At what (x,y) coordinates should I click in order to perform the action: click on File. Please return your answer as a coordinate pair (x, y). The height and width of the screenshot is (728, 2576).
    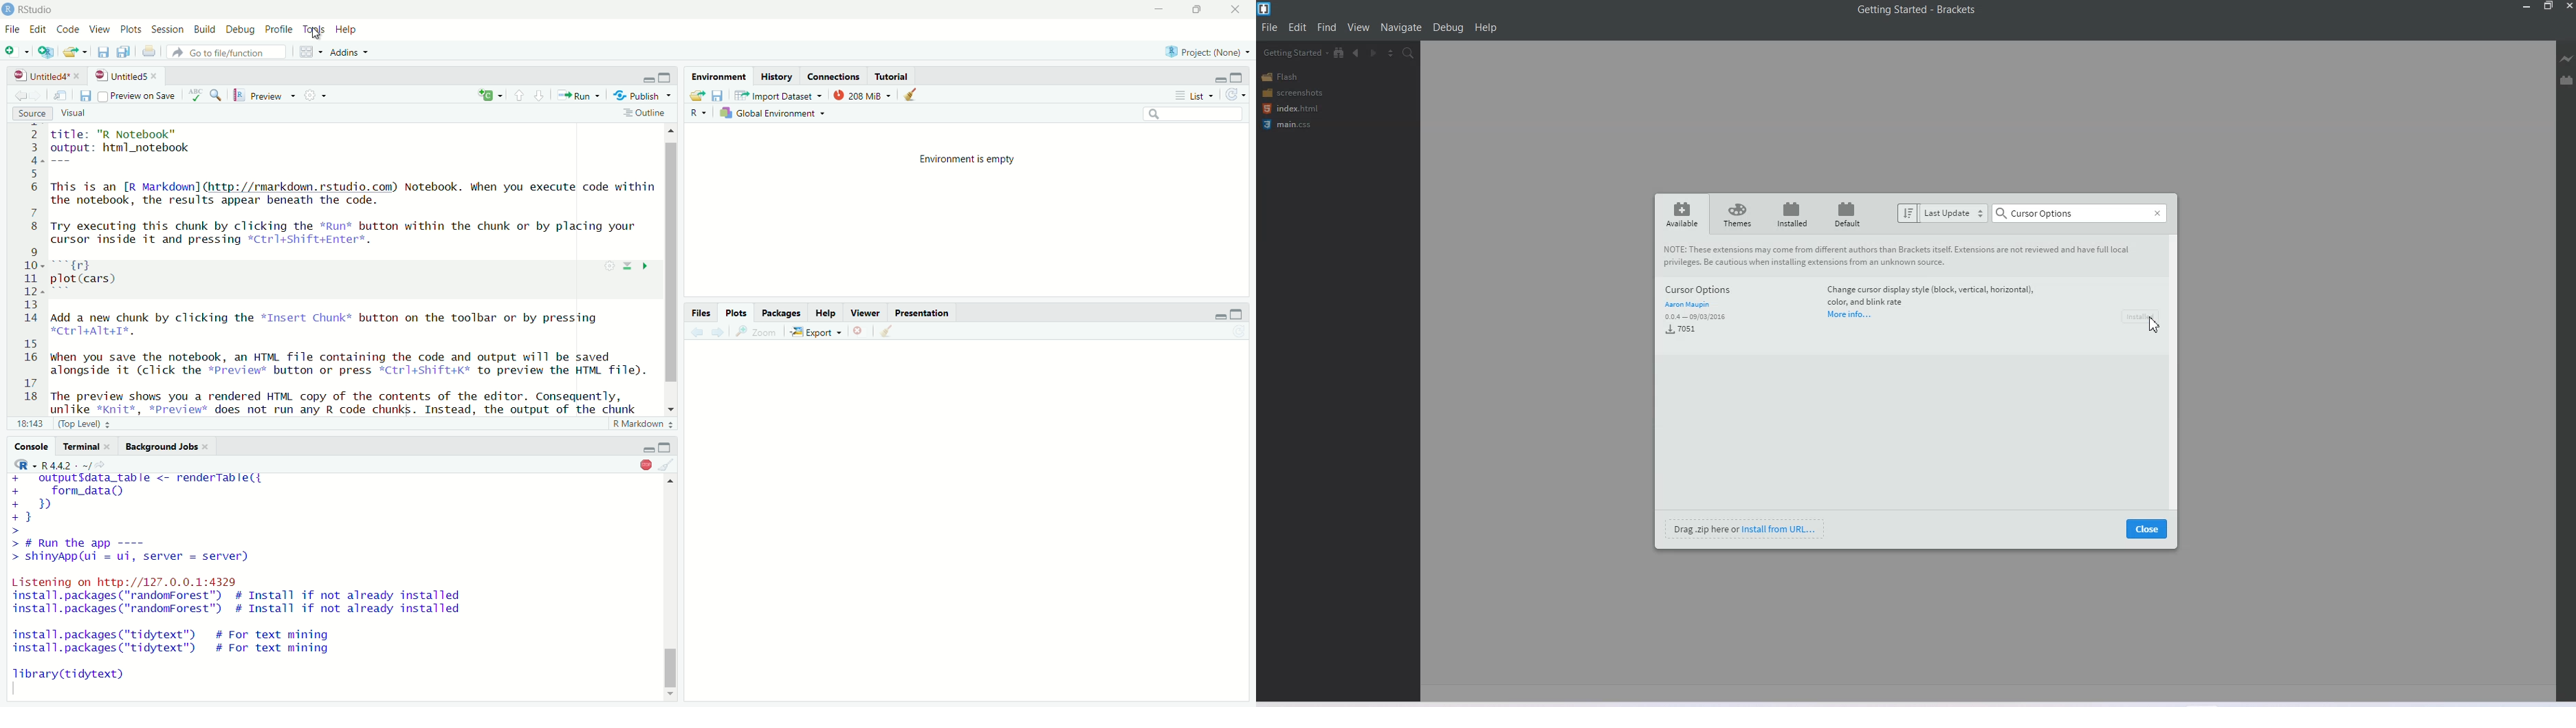
    Looking at the image, I should click on (12, 29).